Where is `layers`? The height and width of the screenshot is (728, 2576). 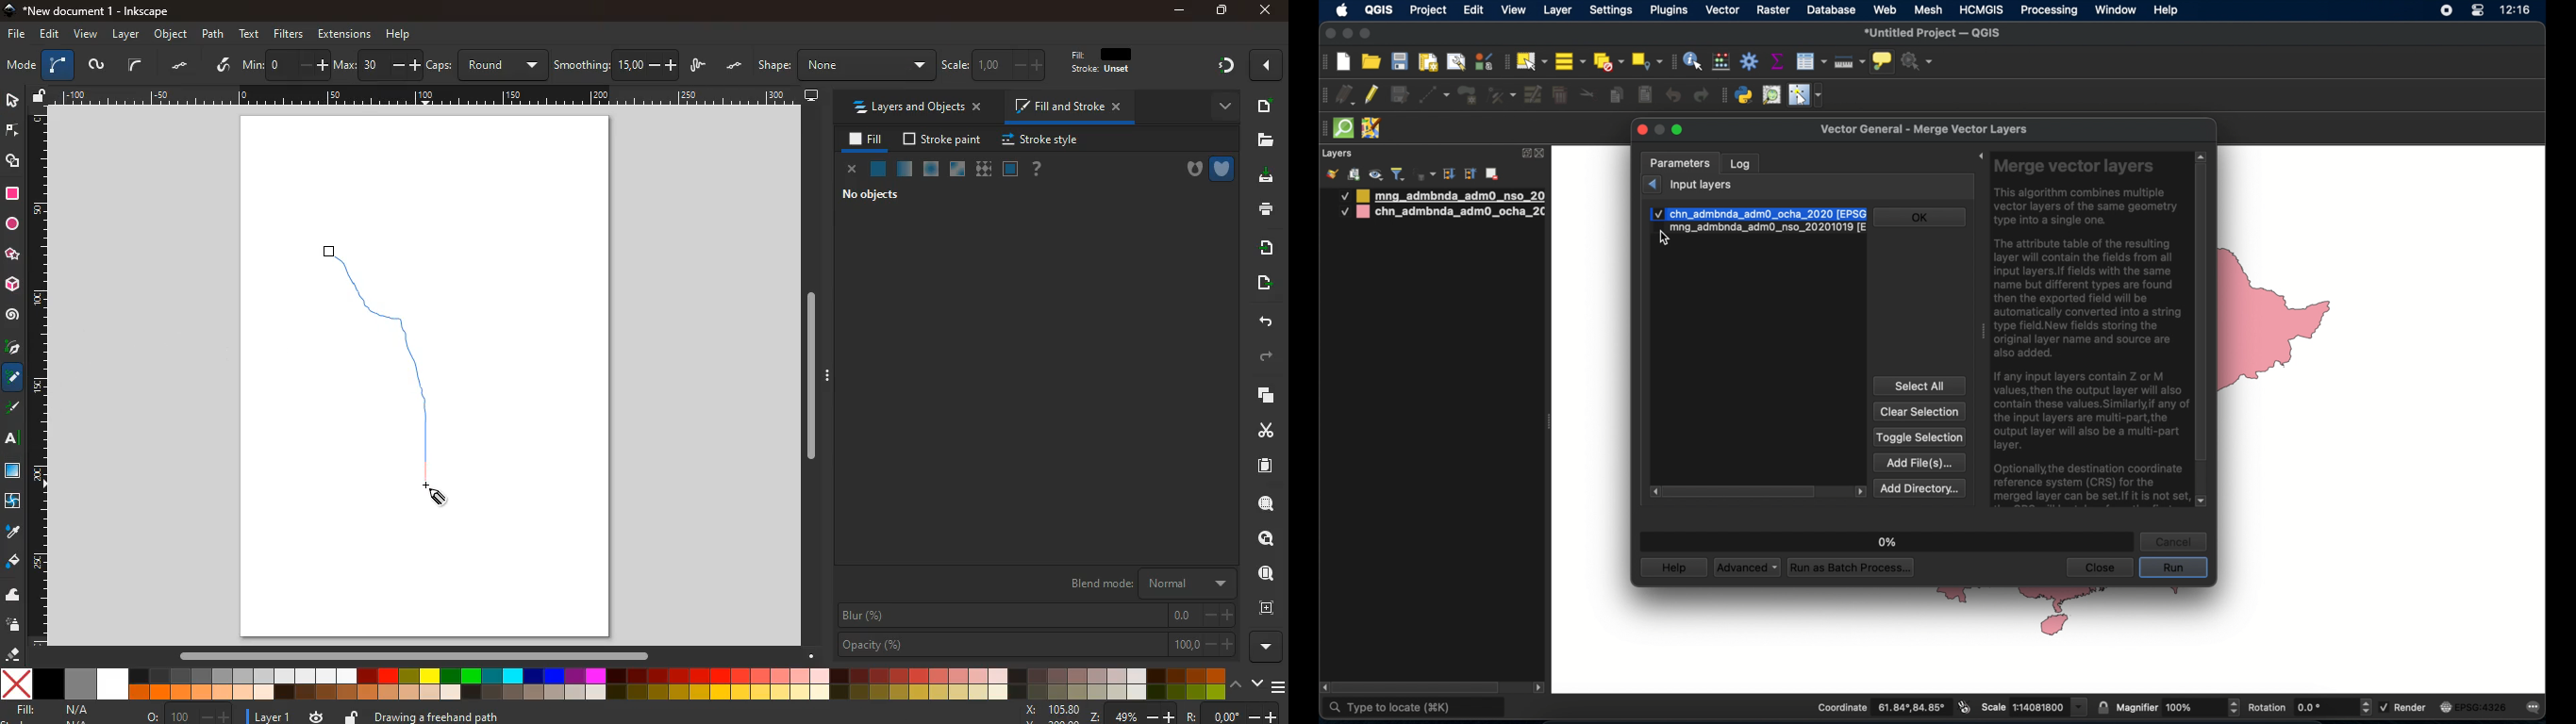
layers is located at coordinates (62, 64).